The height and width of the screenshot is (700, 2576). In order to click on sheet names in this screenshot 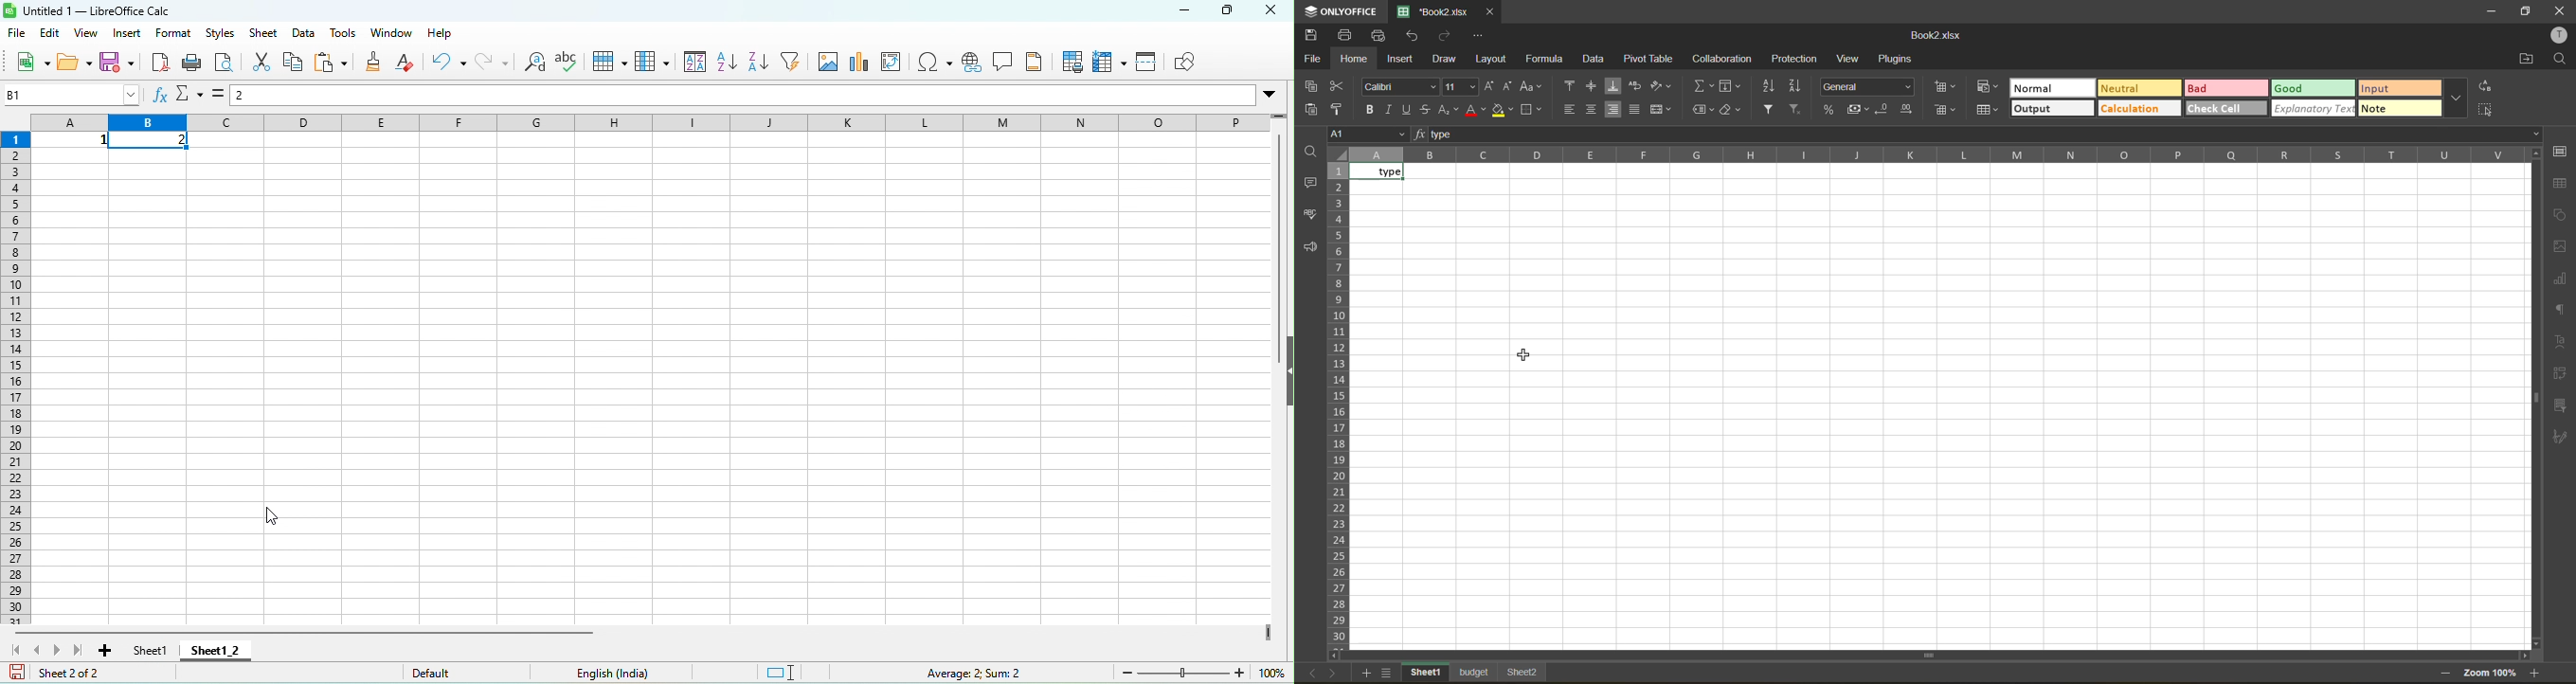, I will do `click(1475, 674)`.